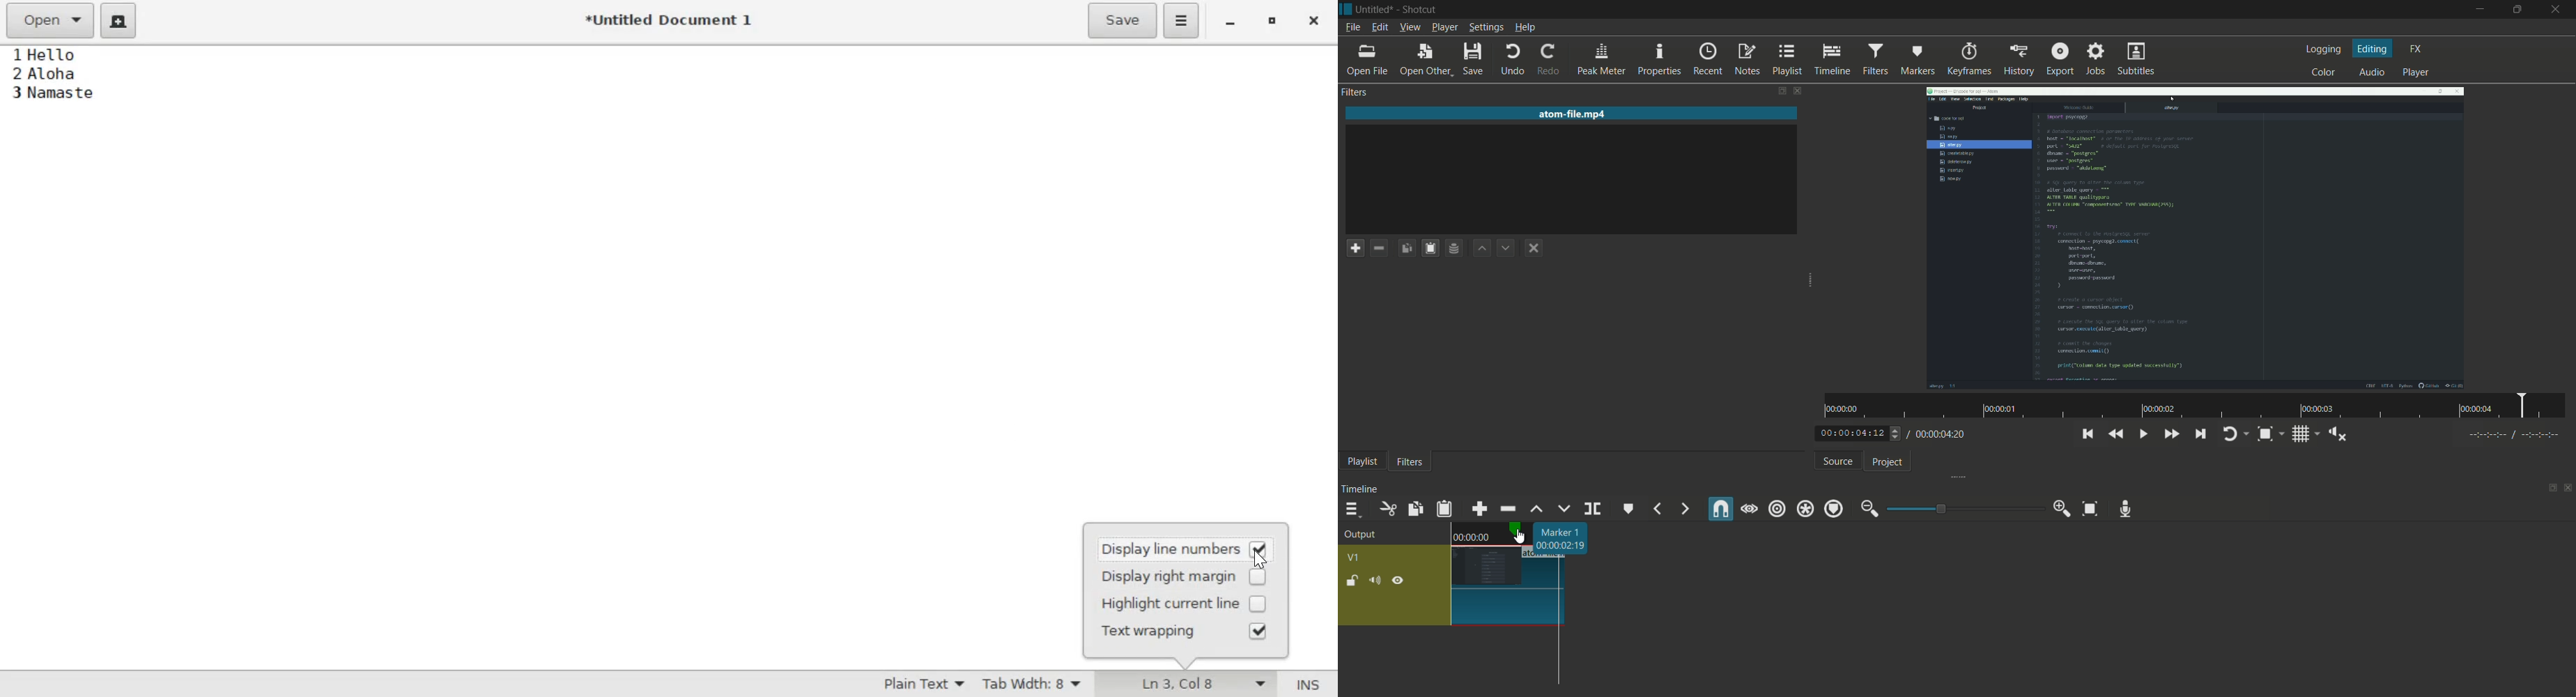  Describe the element at coordinates (1354, 558) in the screenshot. I see `v1` at that location.